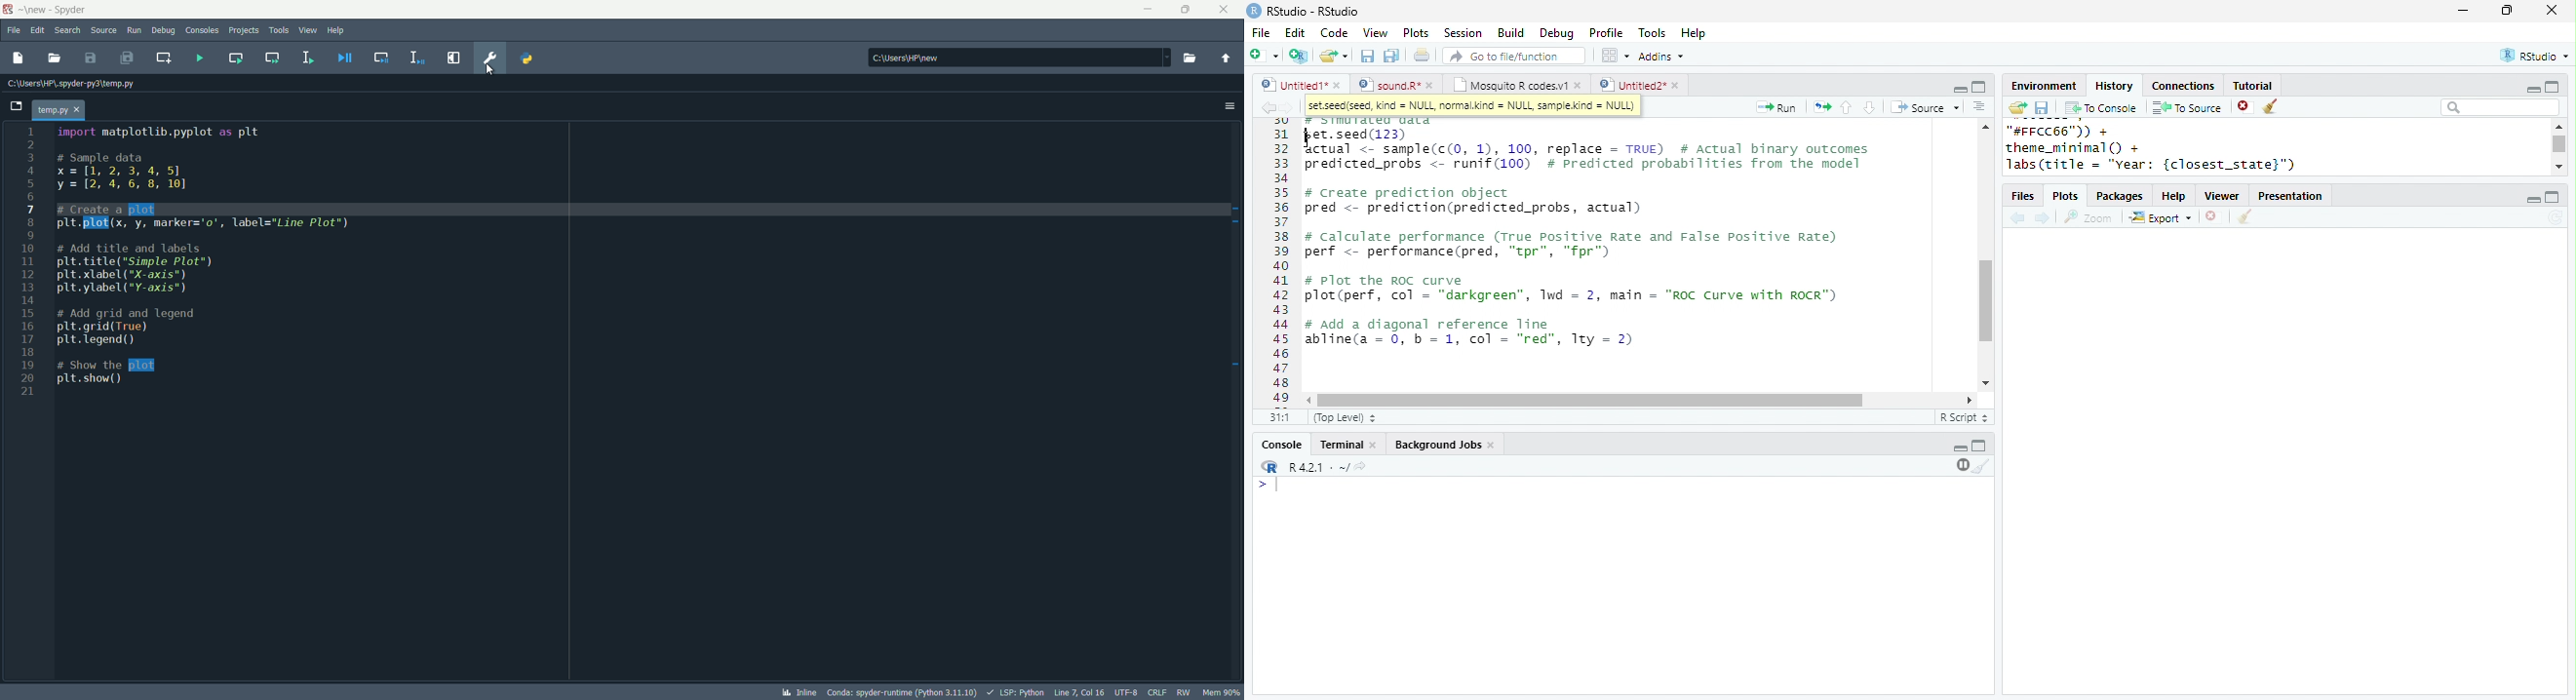  Describe the element at coordinates (800, 692) in the screenshot. I see `inline` at that location.